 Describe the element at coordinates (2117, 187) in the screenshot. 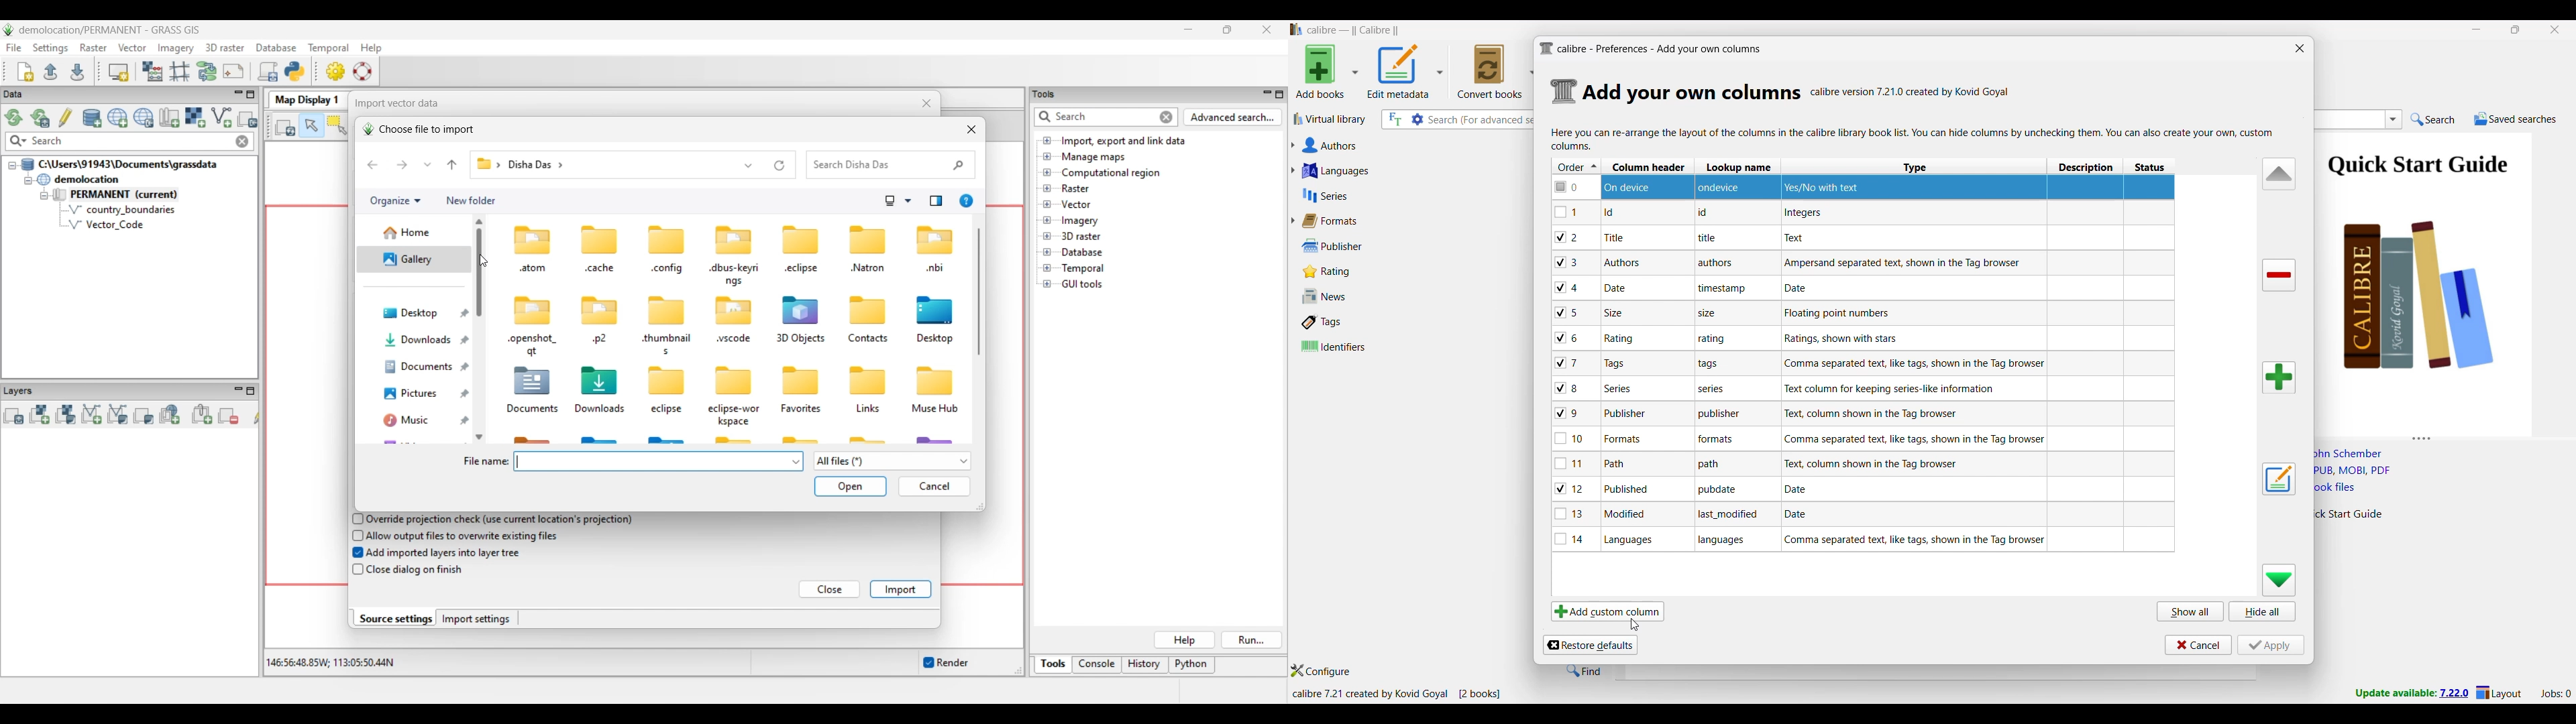

I see `Column highlighted` at that location.